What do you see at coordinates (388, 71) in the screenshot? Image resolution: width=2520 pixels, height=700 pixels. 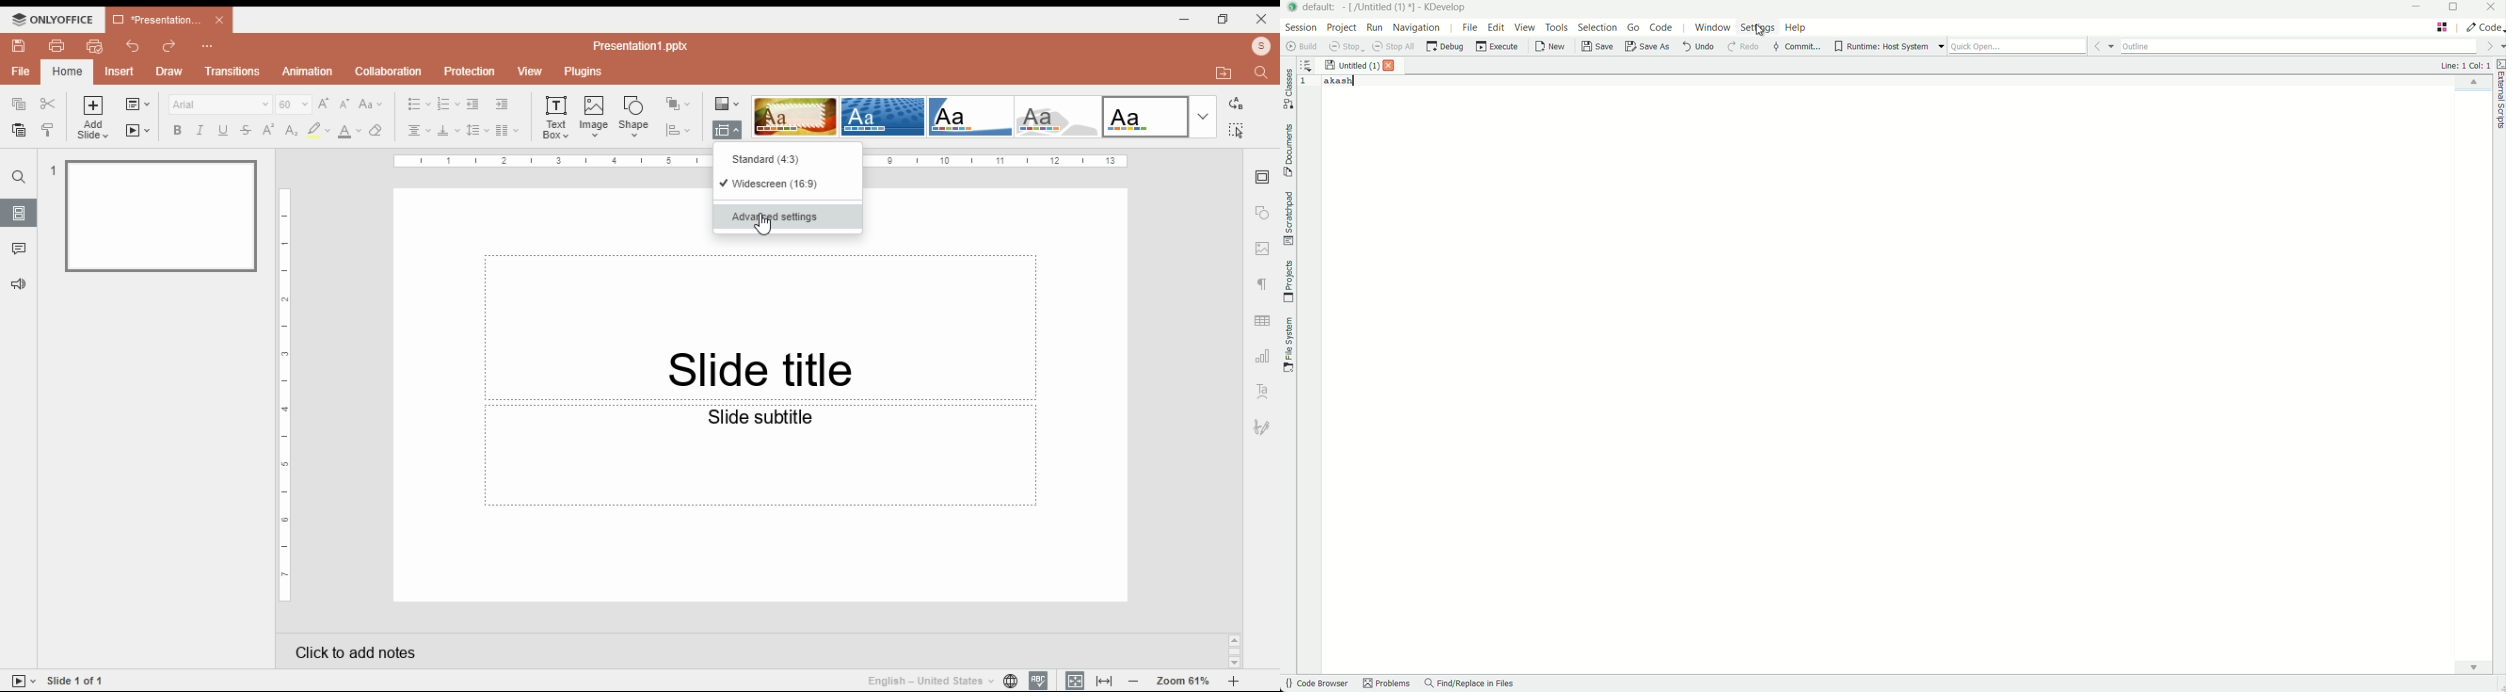 I see `collaboration` at bounding box center [388, 71].